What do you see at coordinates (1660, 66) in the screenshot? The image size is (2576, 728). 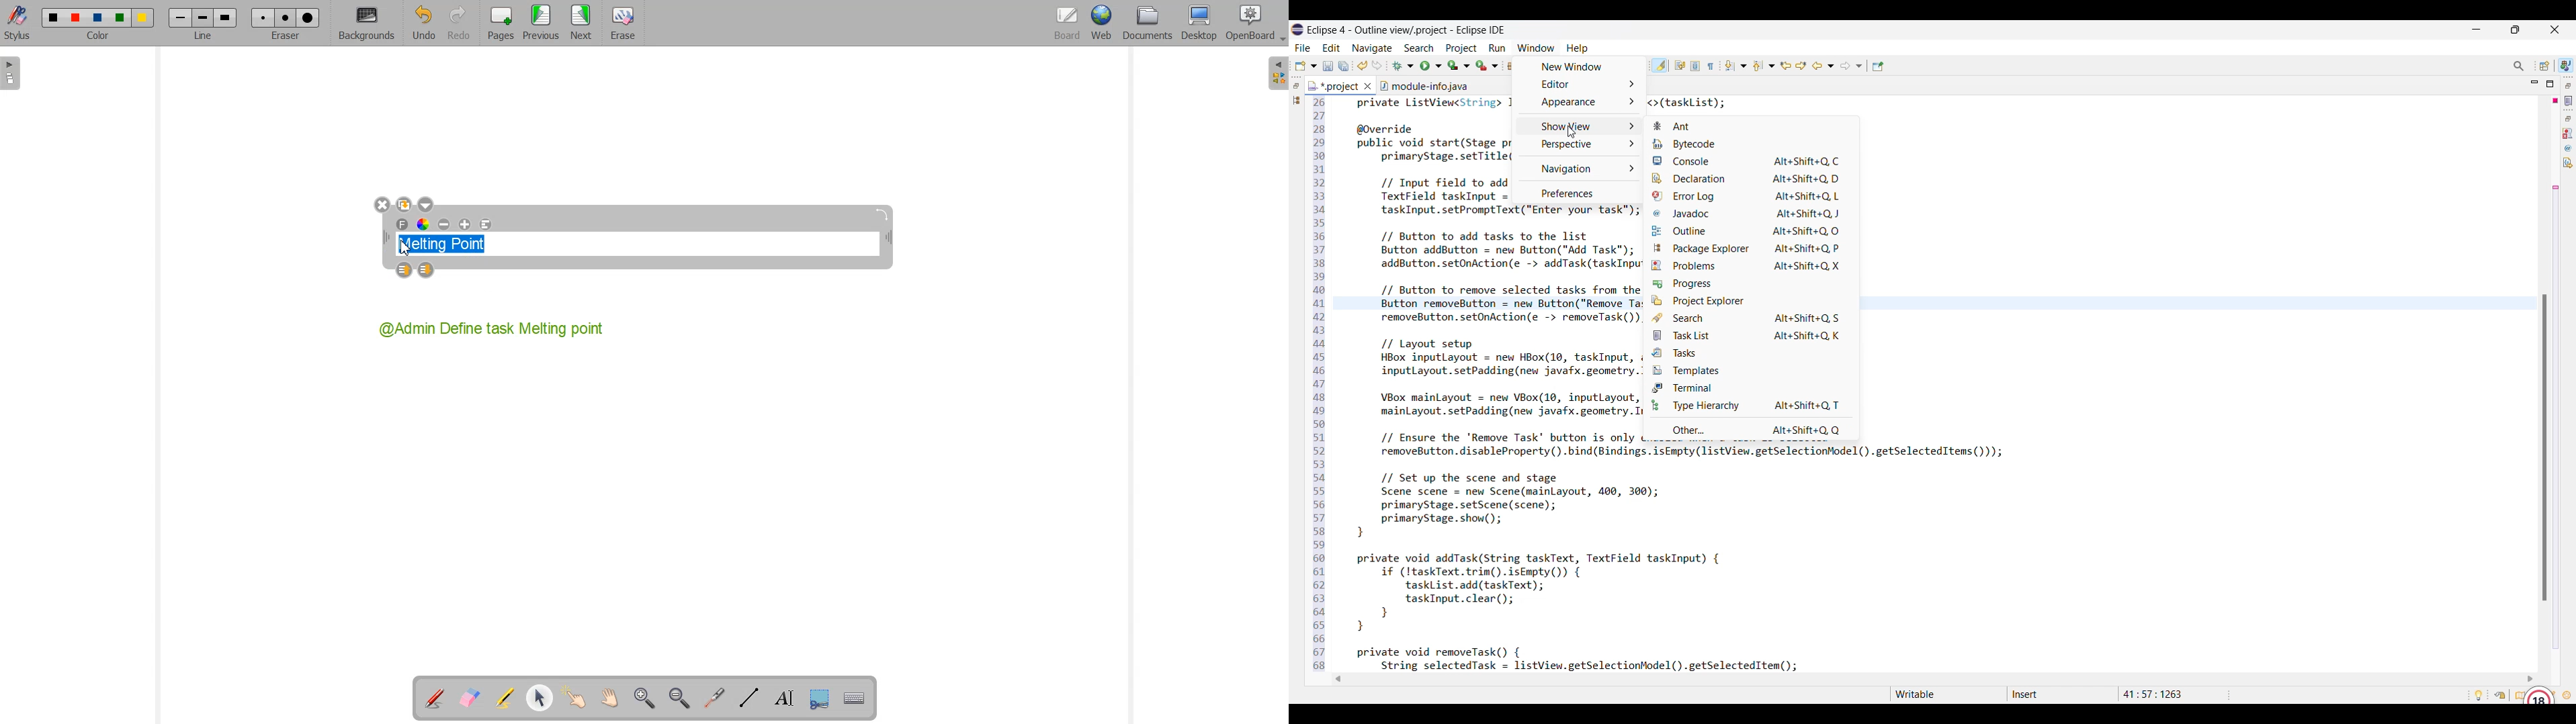 I see `Toggle highlight current selection` at bounding box center [1660, 66].